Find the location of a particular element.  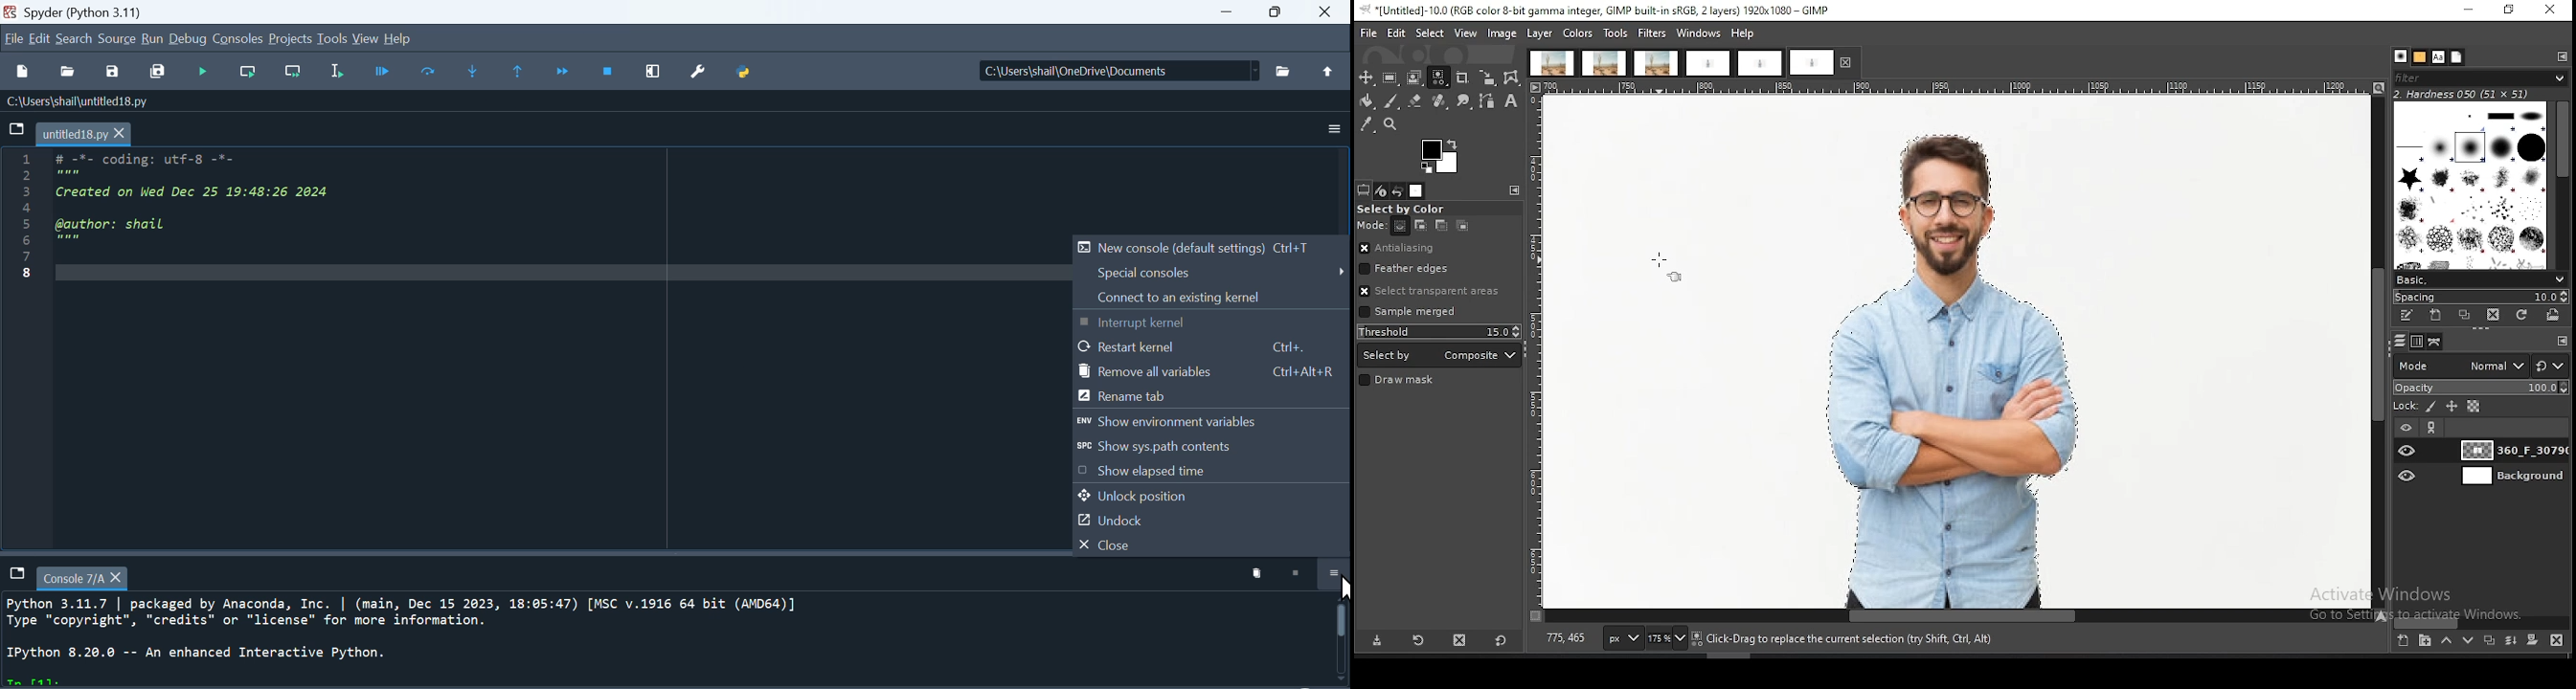

undo history is located at coordinates (1397, 191).